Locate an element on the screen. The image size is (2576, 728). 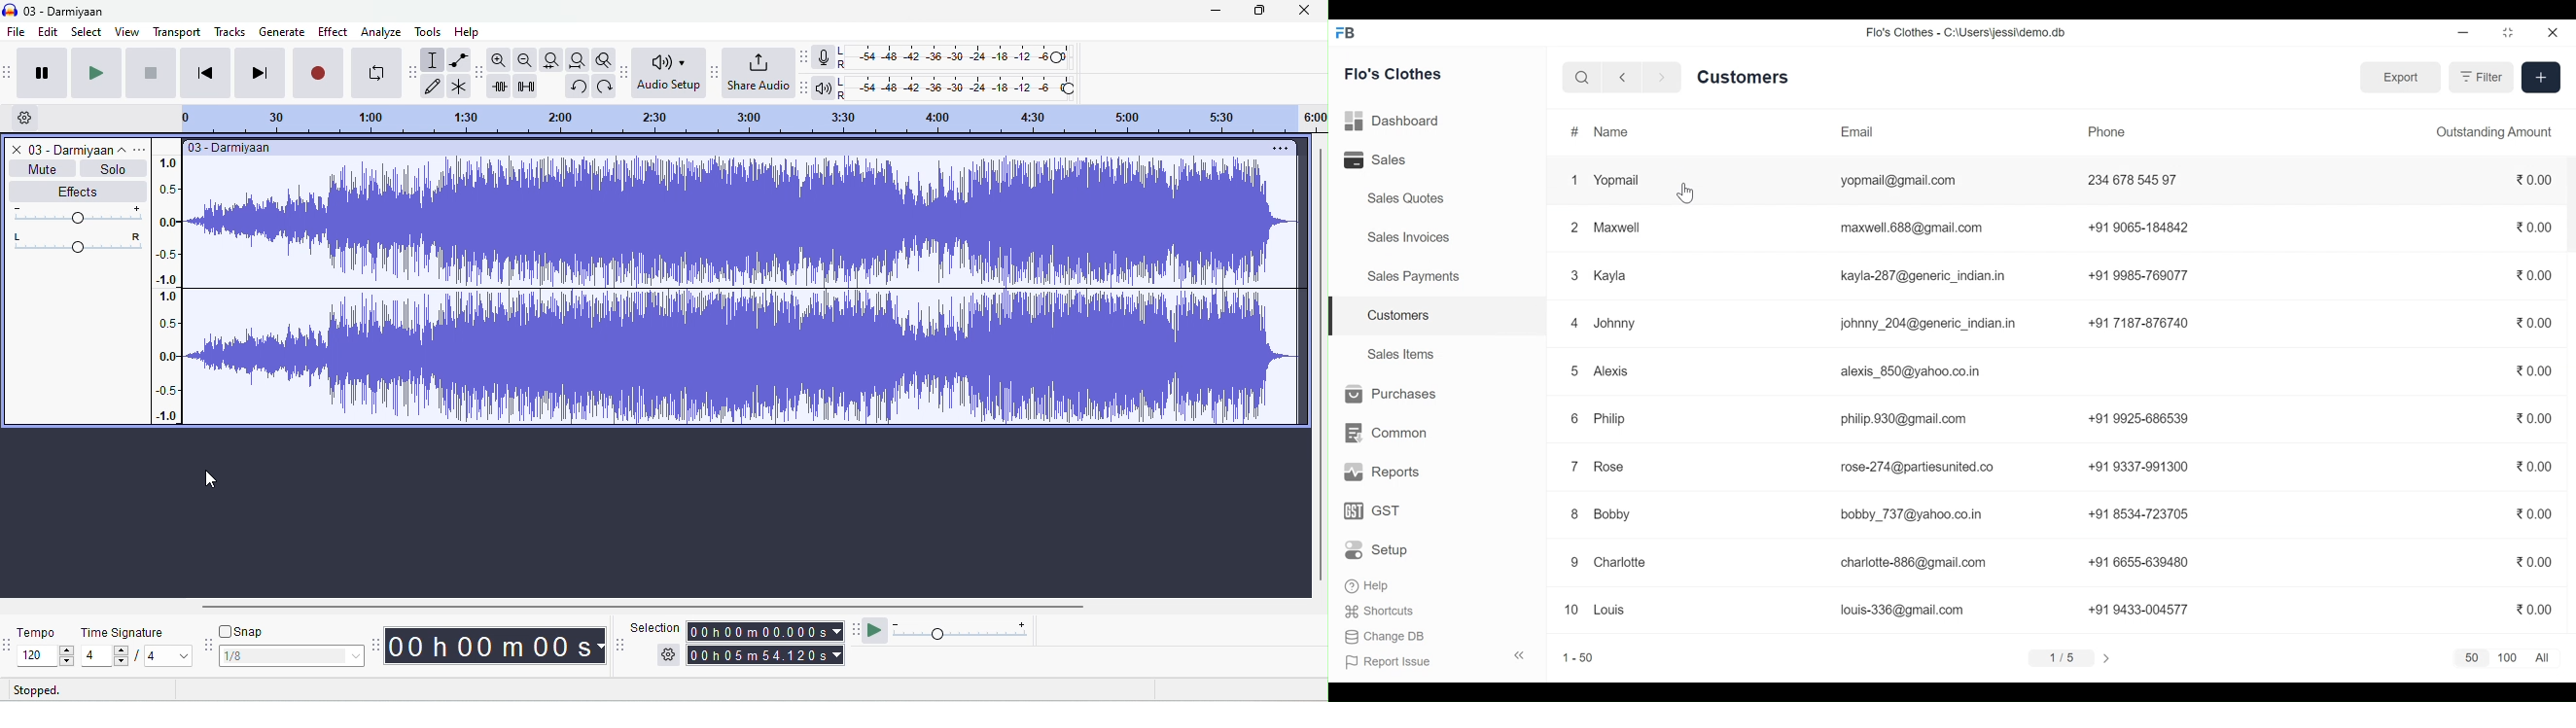
skip to first is located at coordinates (205, 74).